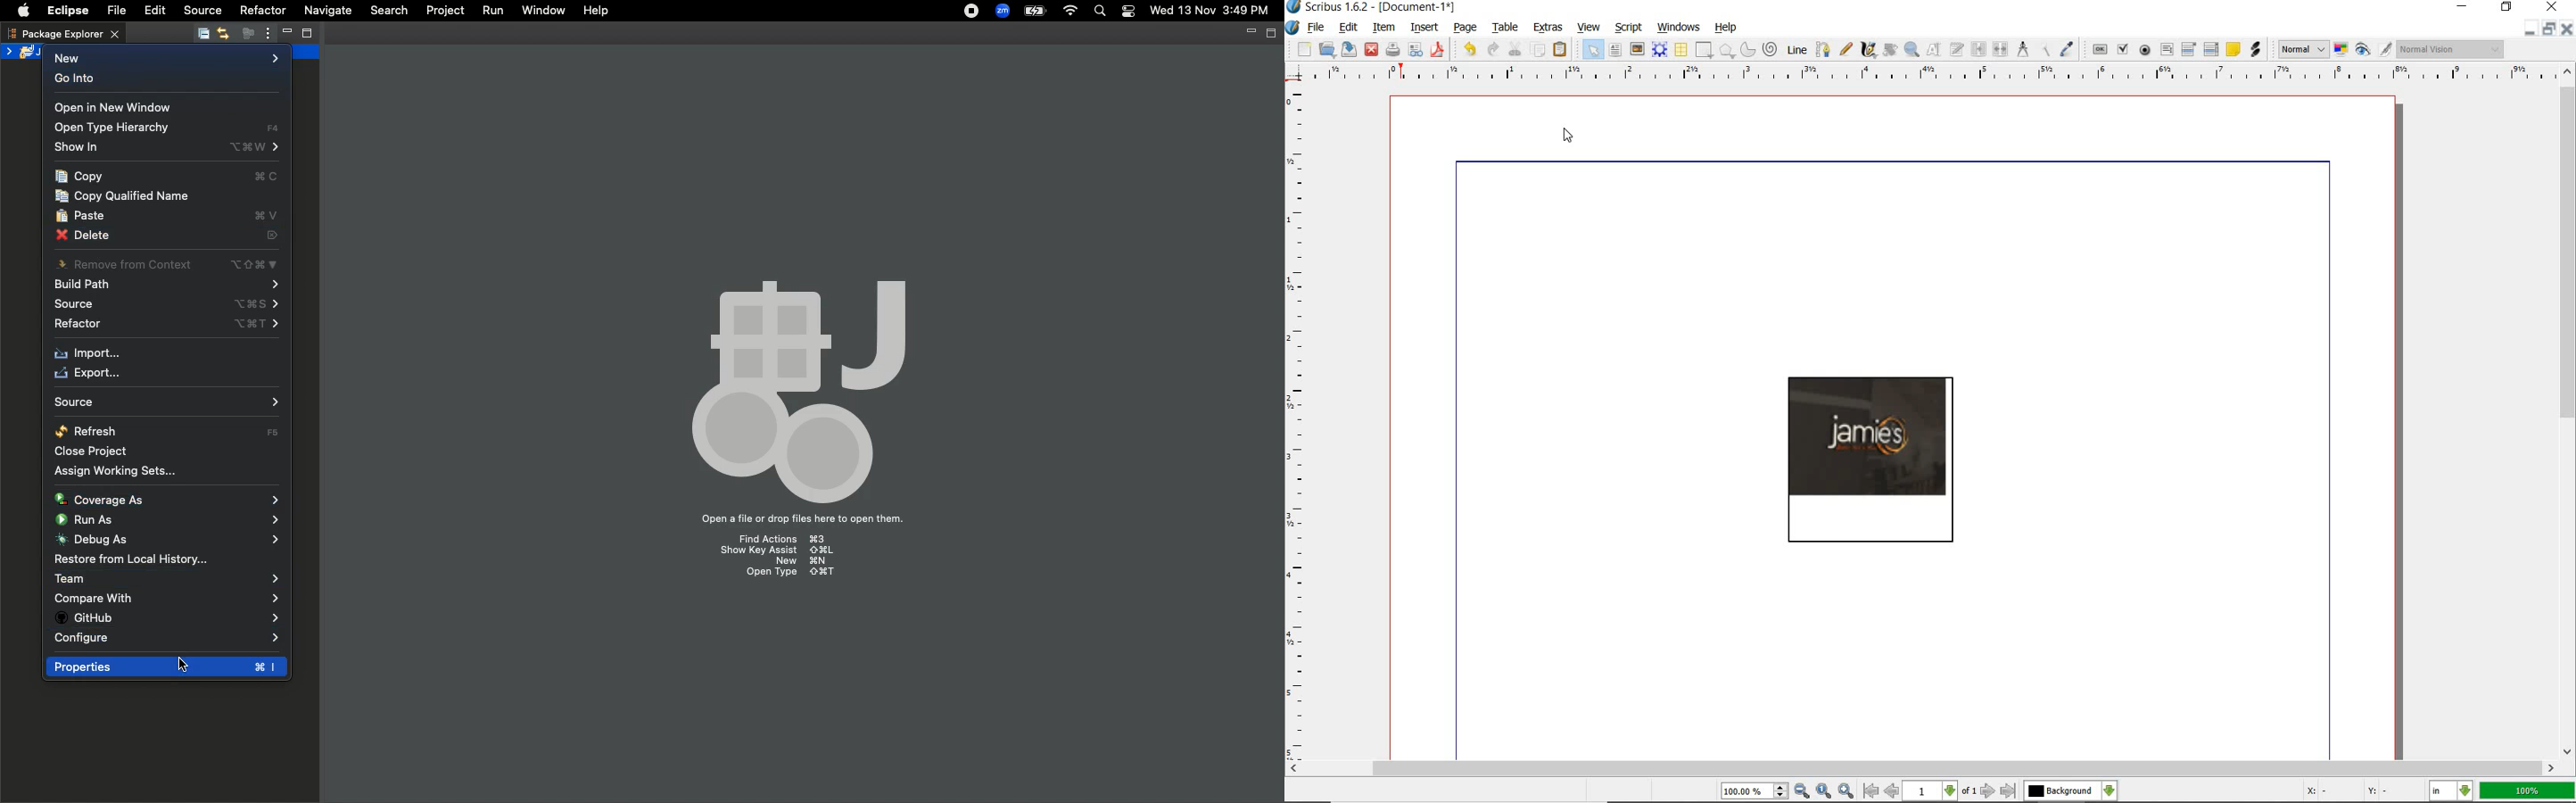 This screenshot has height=812, width=2576. Describe the element at coordinates (1548, 27) in the screenshot. I see `extras` at that location.